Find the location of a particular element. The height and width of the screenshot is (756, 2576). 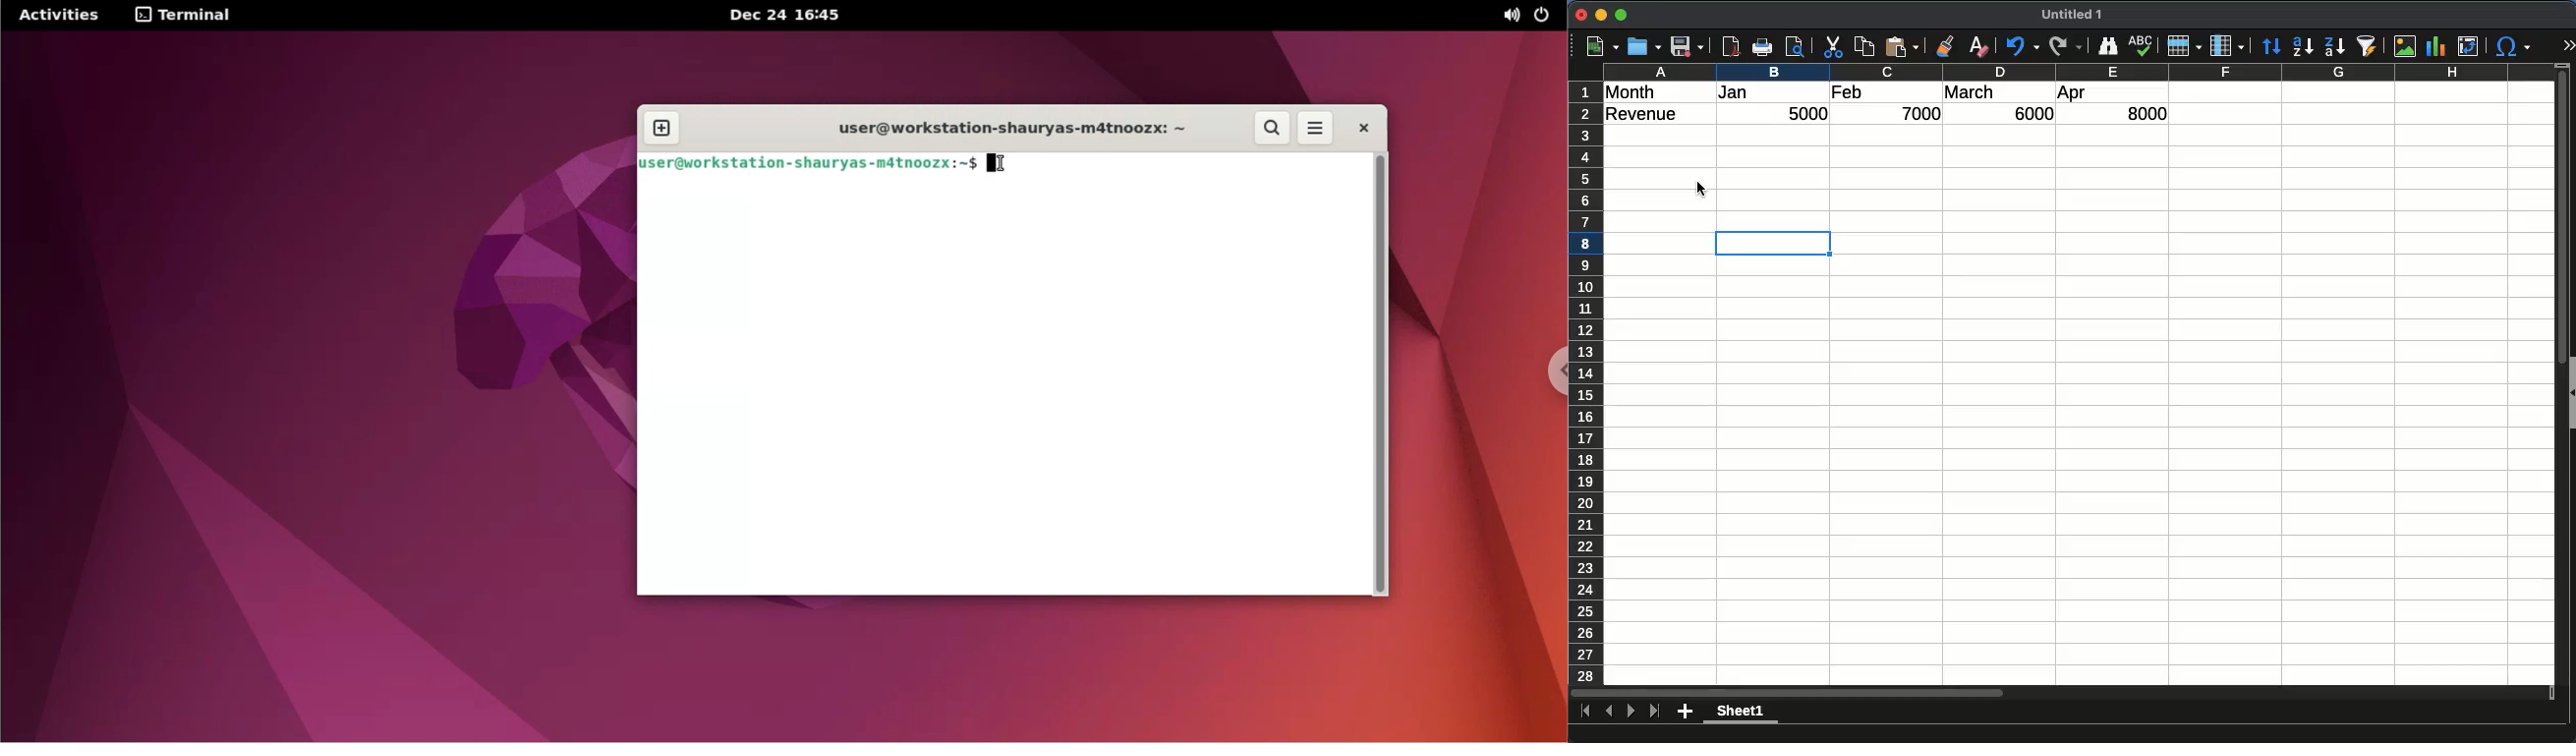

chart is located at coordinates (2435, 46).